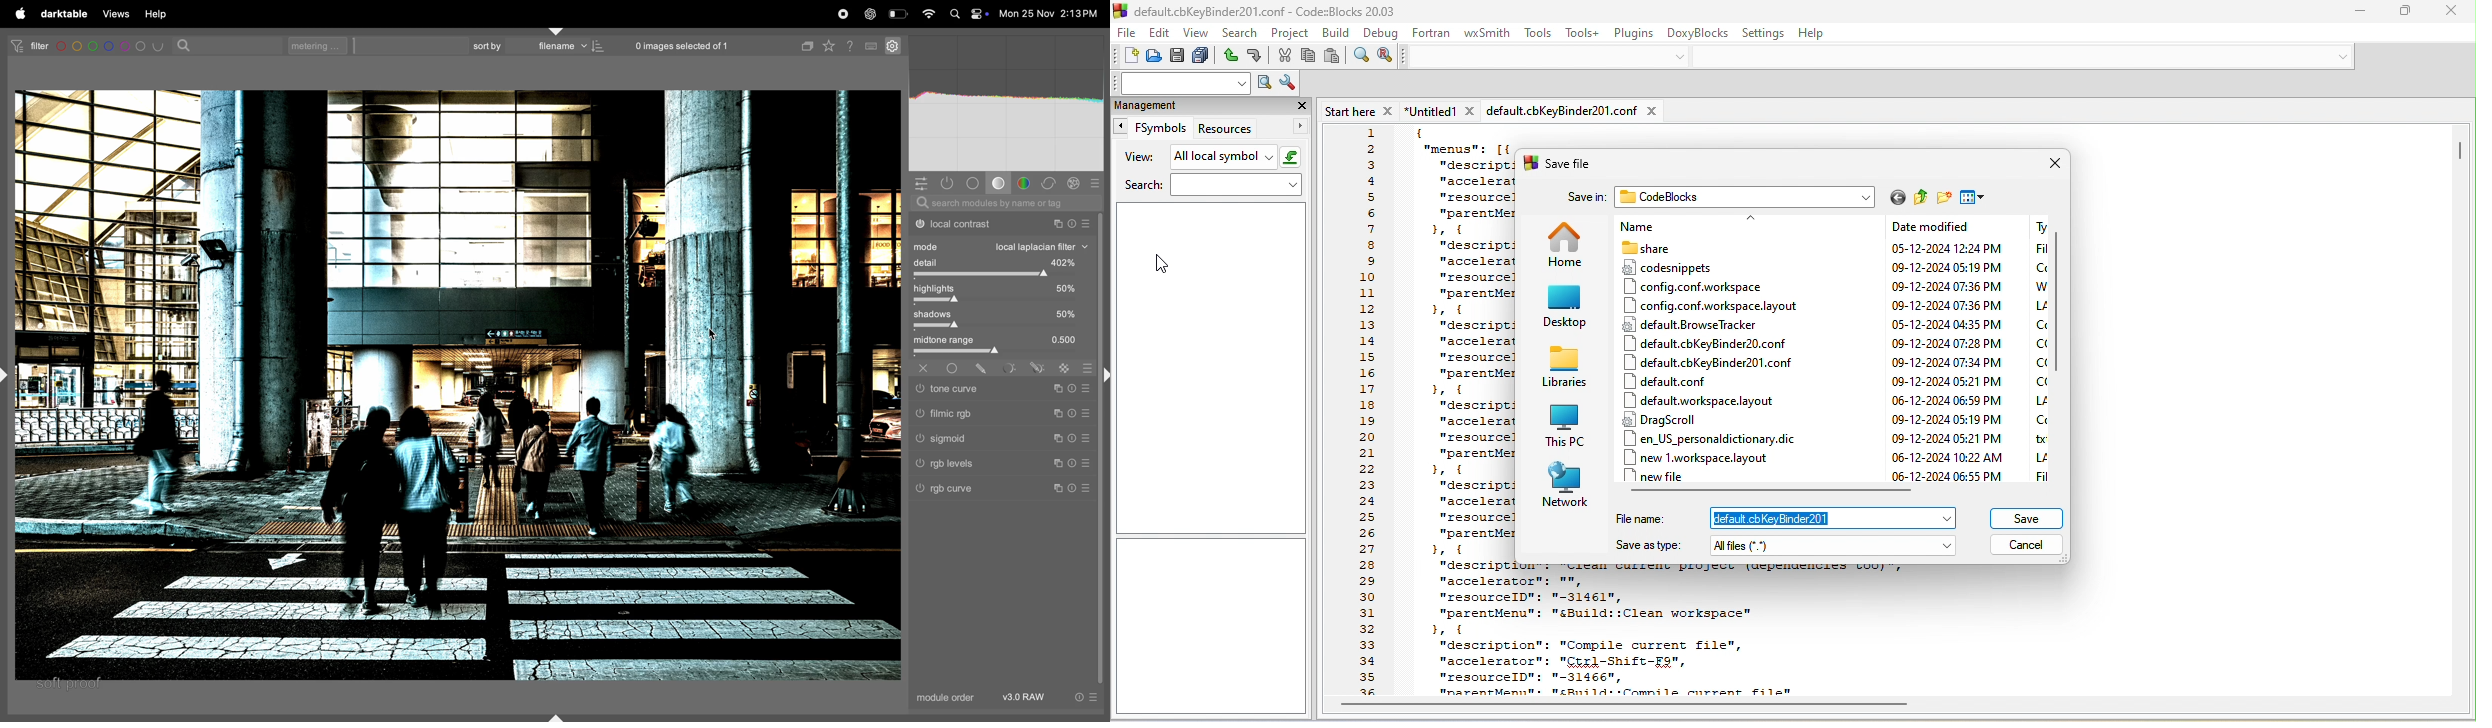 This screenshot has height=728, width=2492. What do you see at coordinates (1301, 105) in the screenshot?
I see `close` at bounding box center [1301, 105].